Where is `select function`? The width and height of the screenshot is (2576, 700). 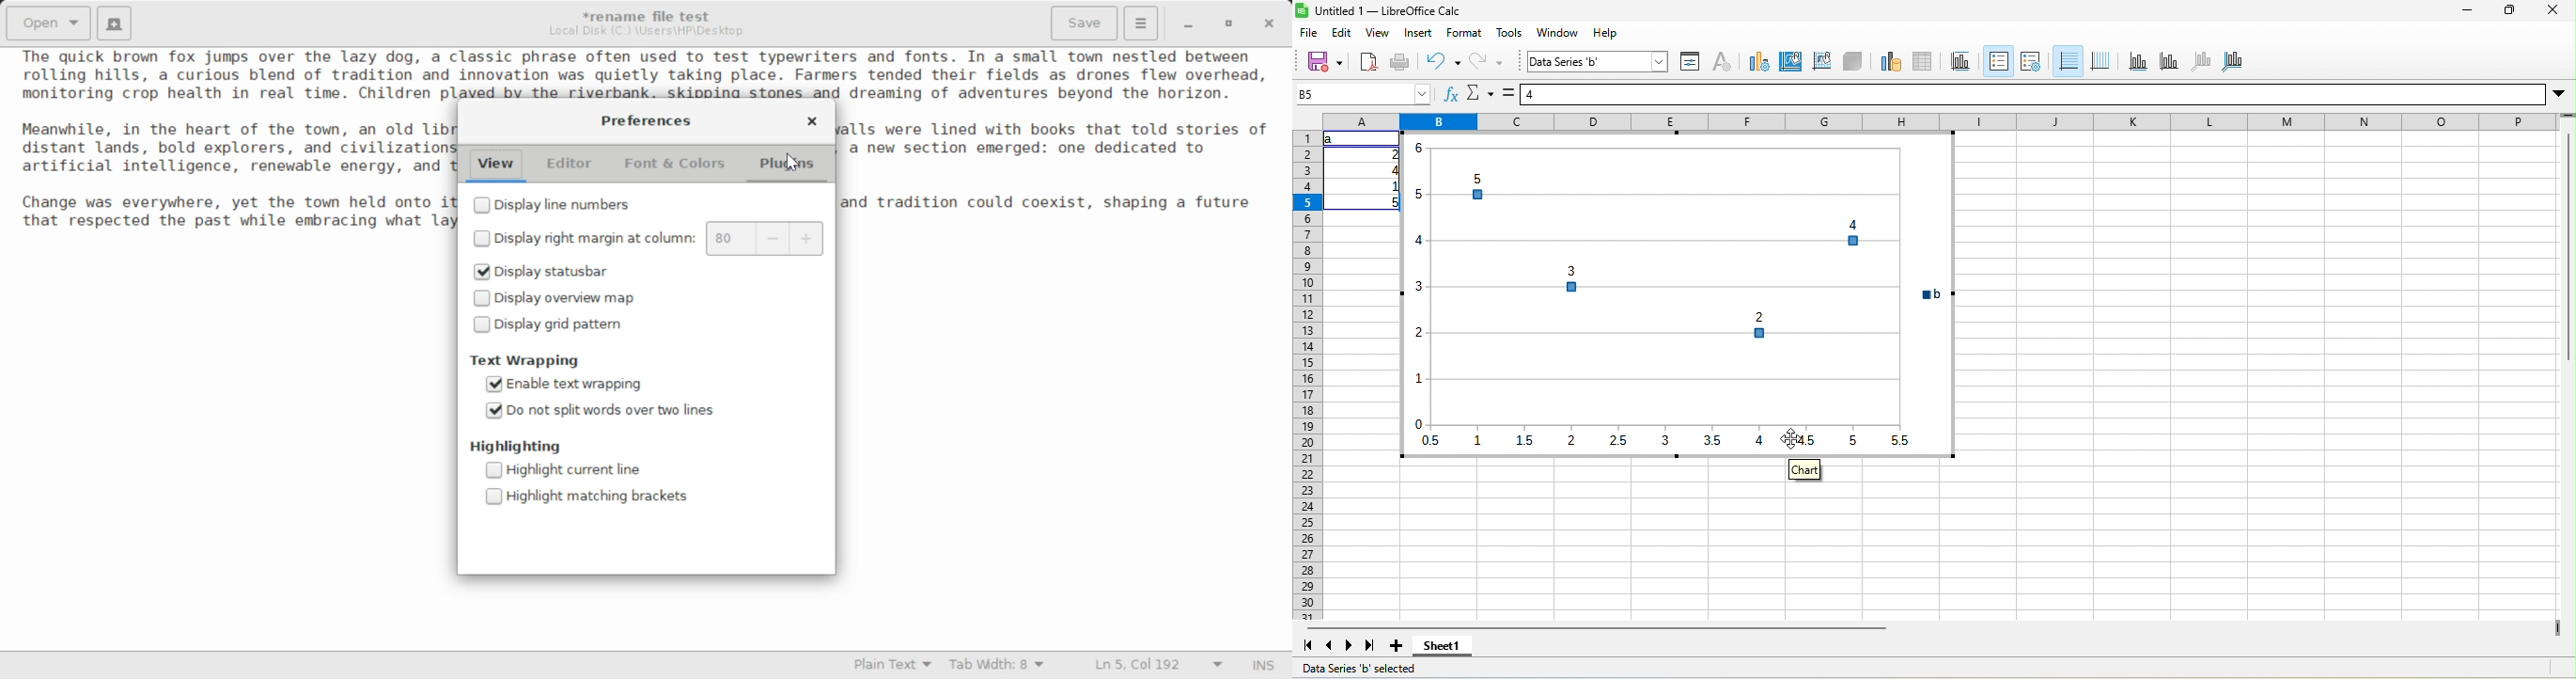
select function is located at coordinates (1480, 93).